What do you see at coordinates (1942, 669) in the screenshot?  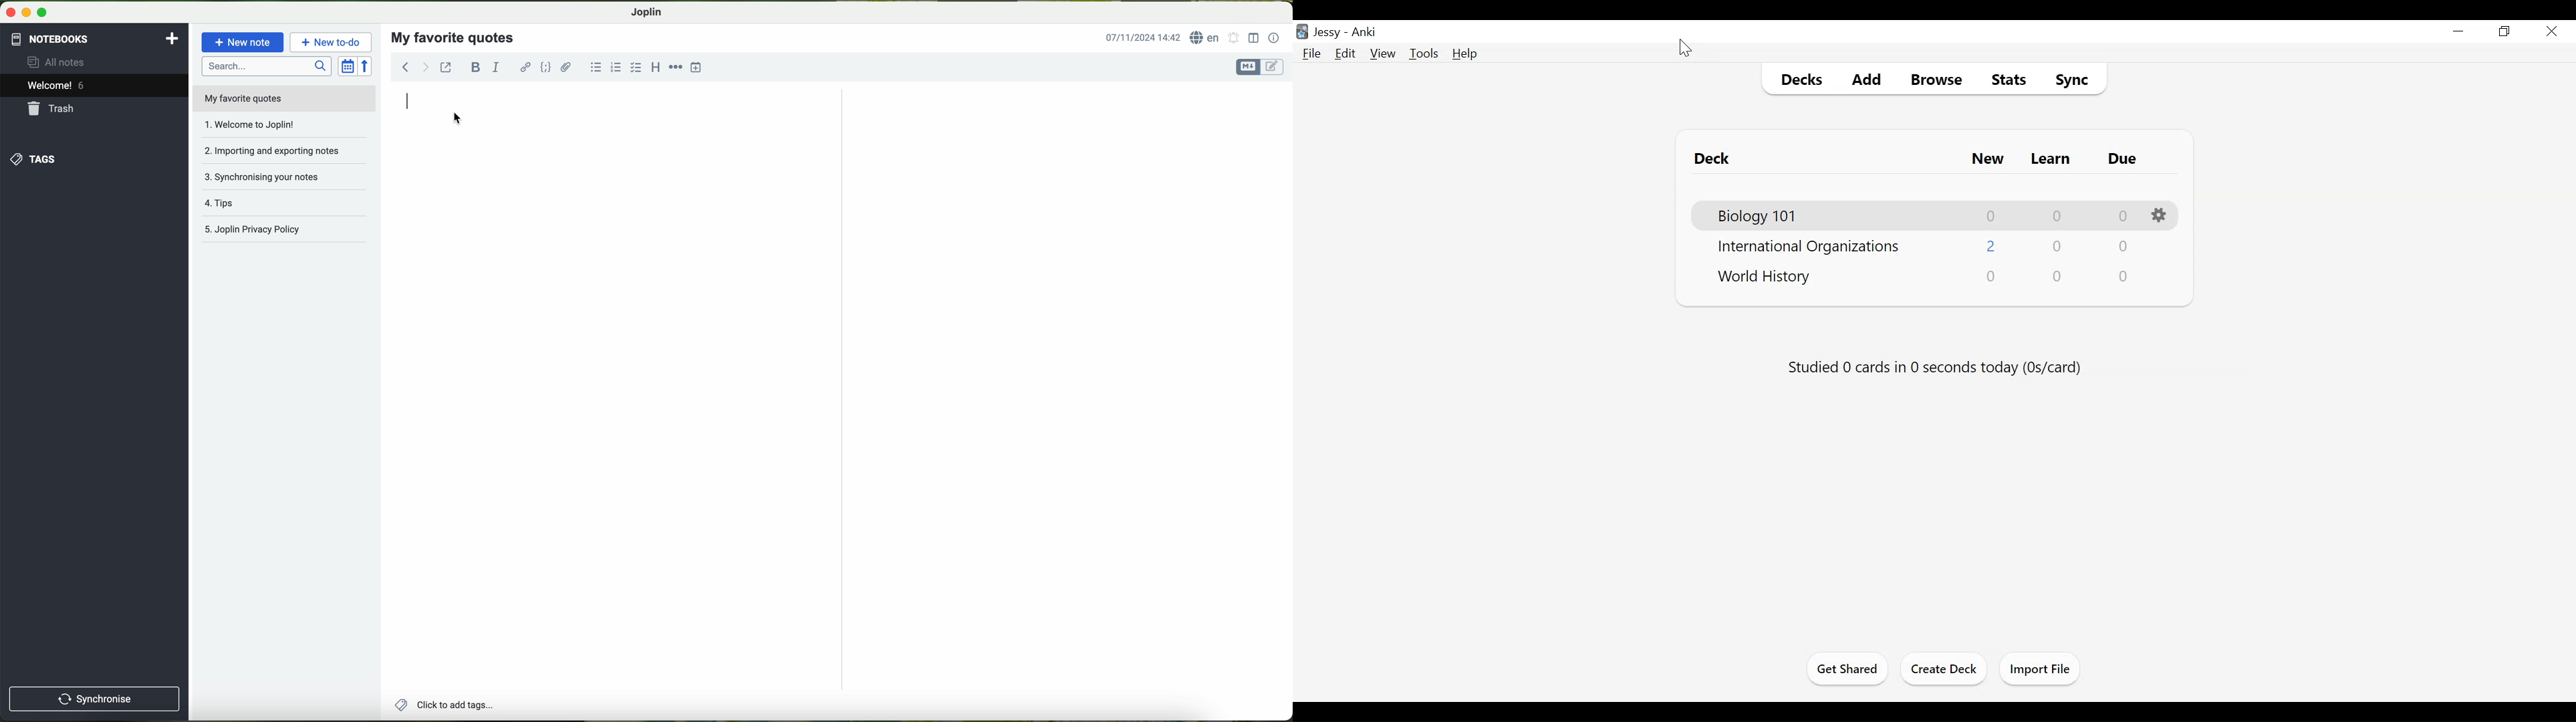 I see `Create Deck` at bounding box center [1942, 669].